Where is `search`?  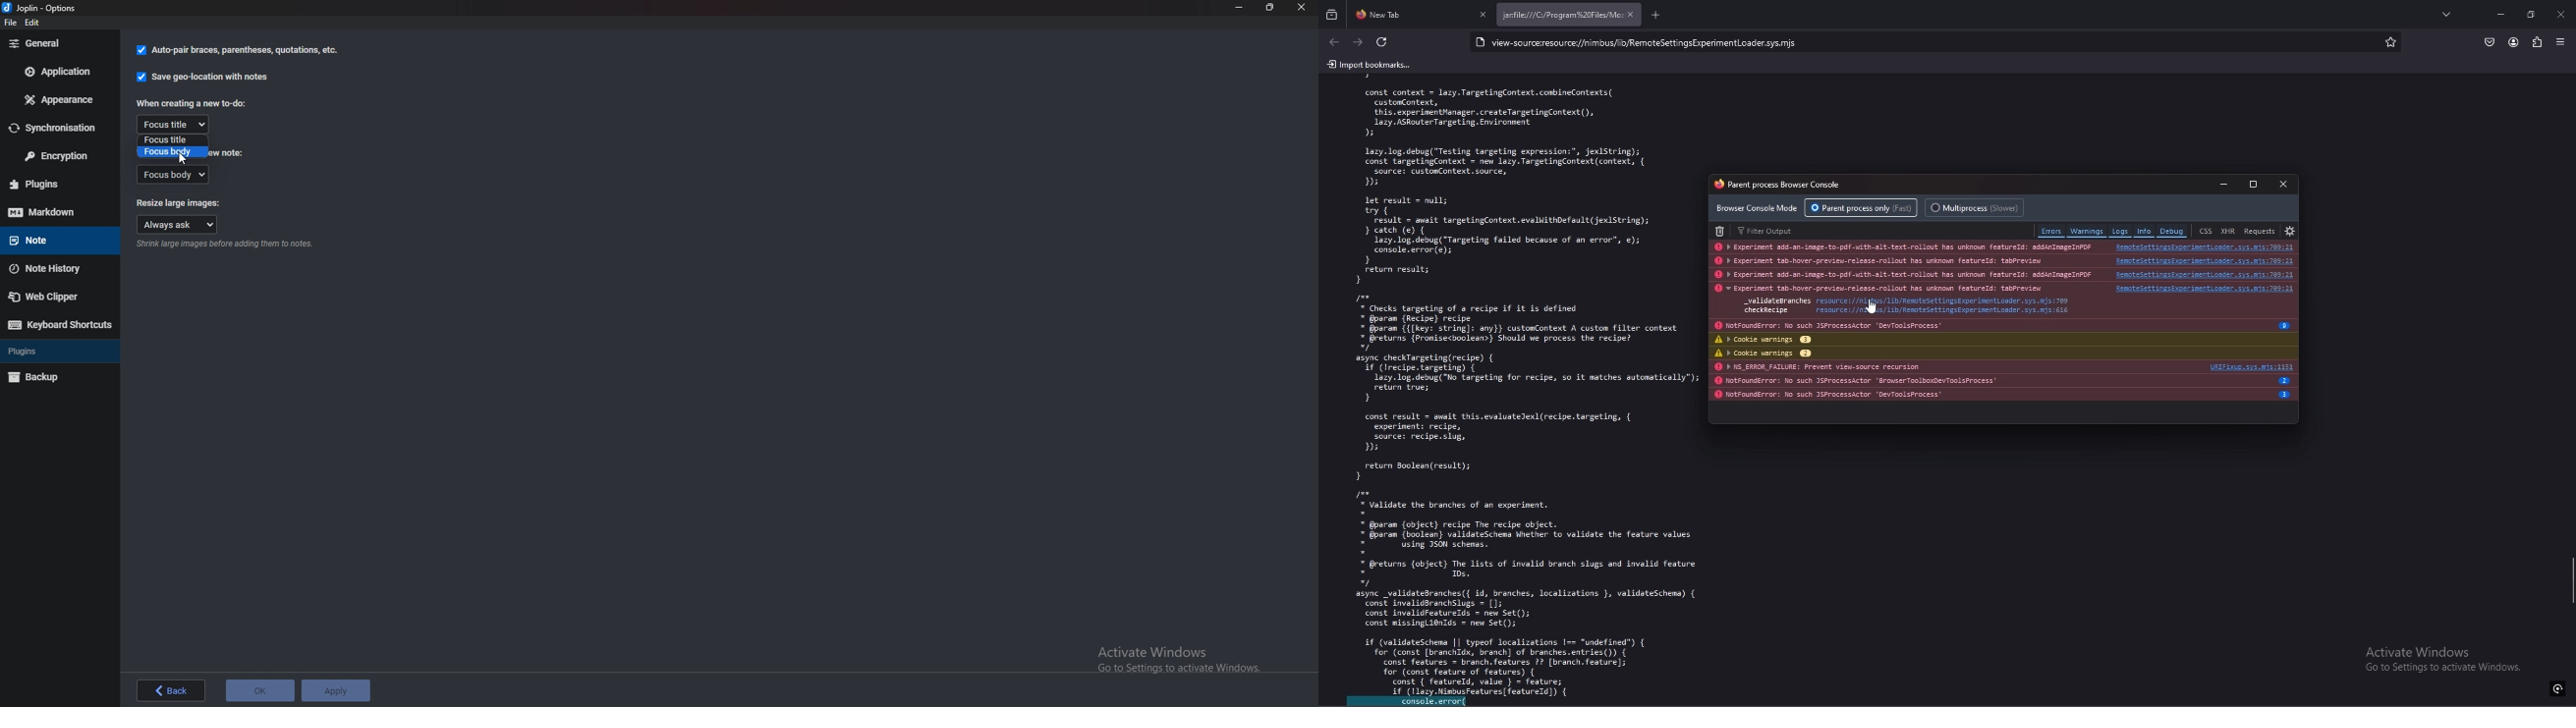
search is located at coordinates (1641, 41).